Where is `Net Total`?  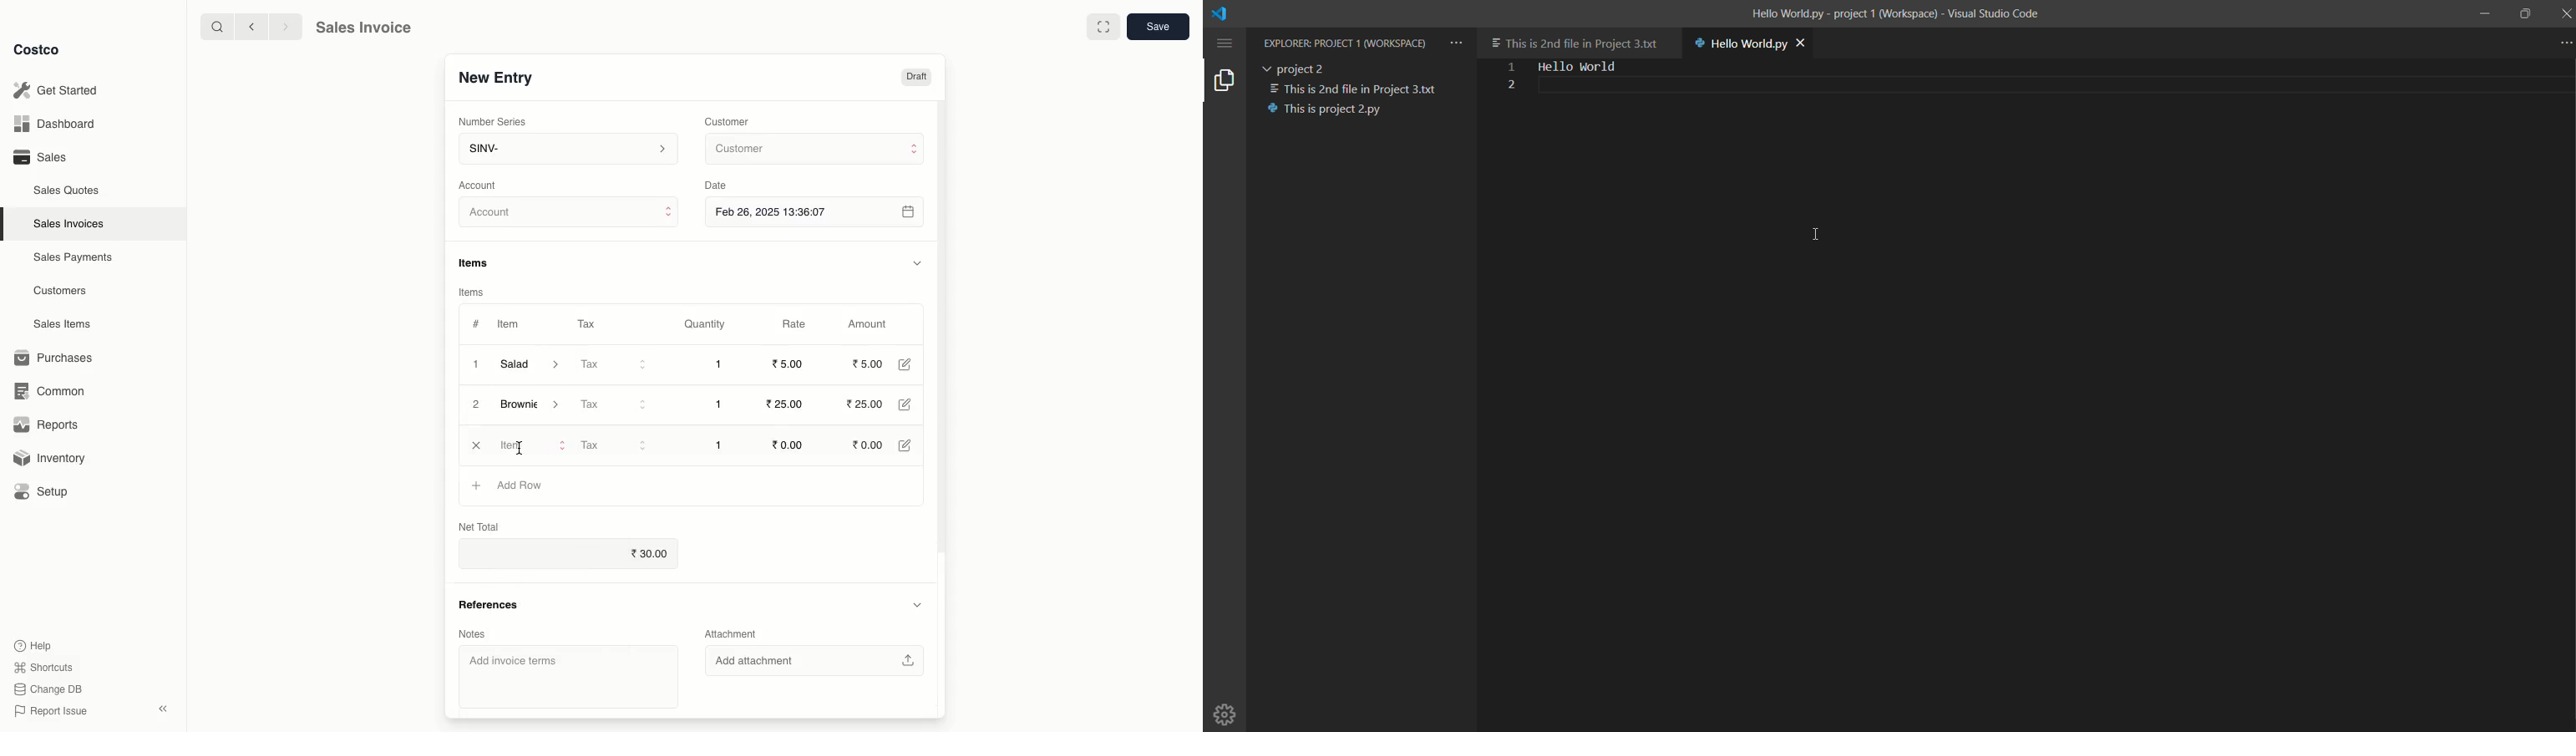
Net Total is located at coordinates (482, 524).